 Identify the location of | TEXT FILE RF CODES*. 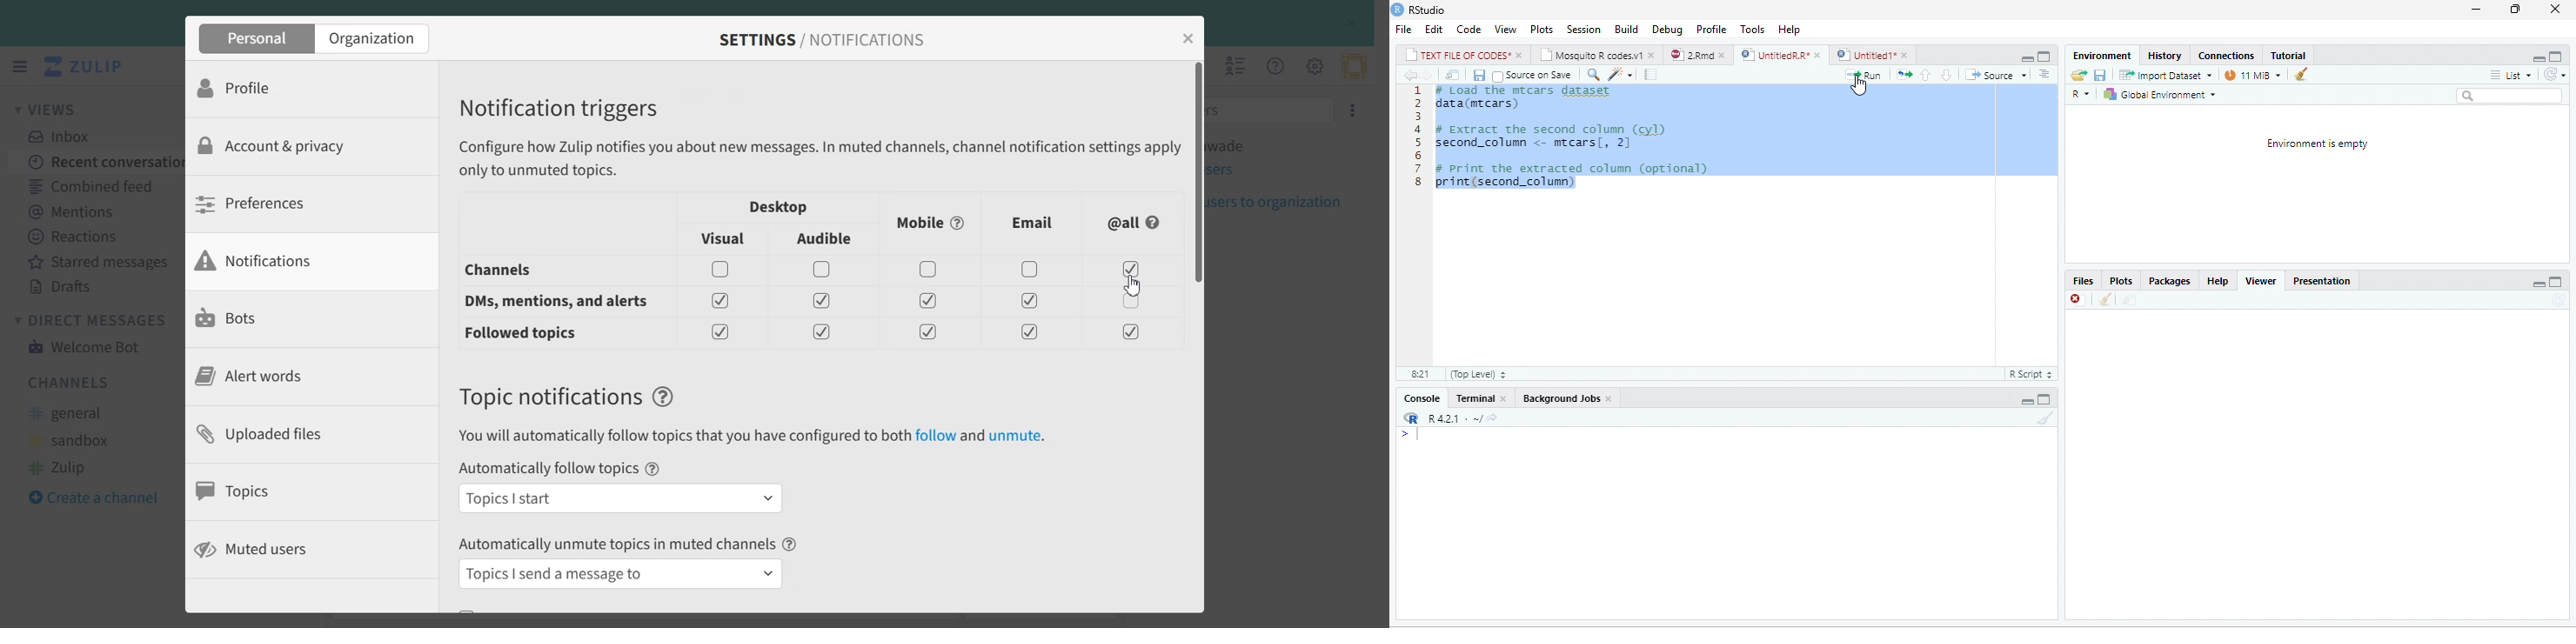
(1457, 53).